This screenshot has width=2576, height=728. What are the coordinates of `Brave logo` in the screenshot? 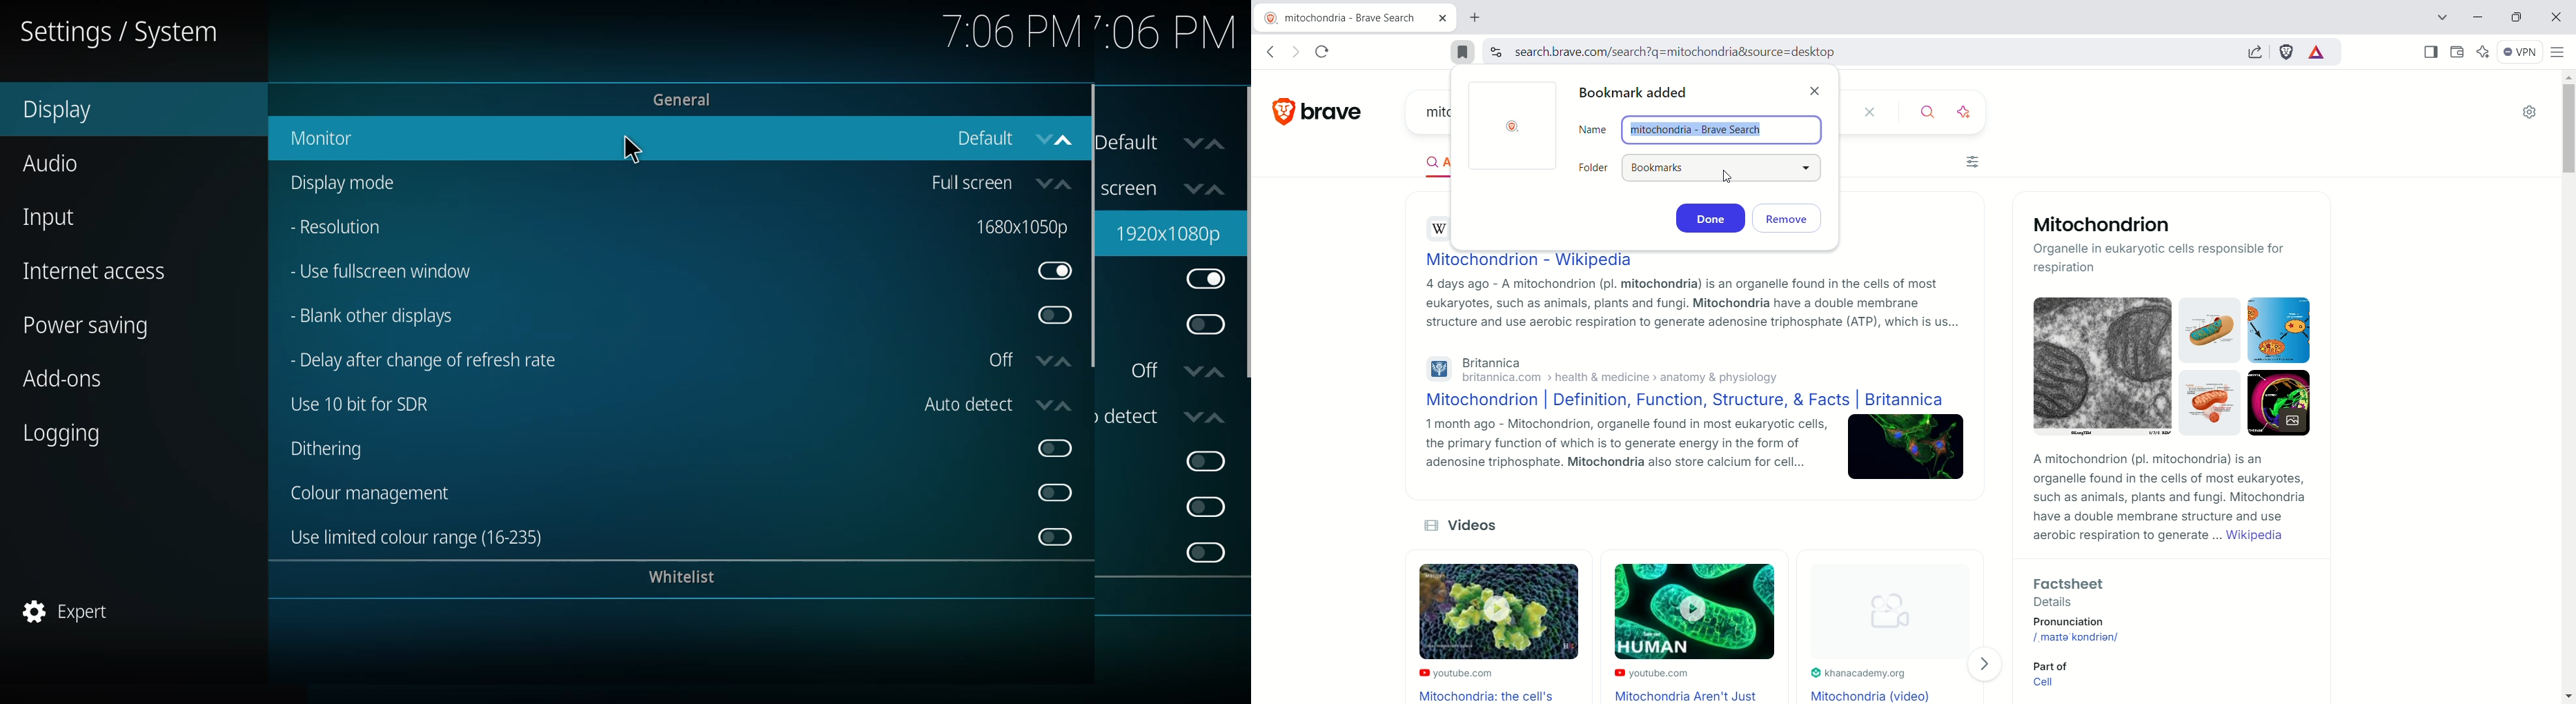 It's located at (1515, 127).